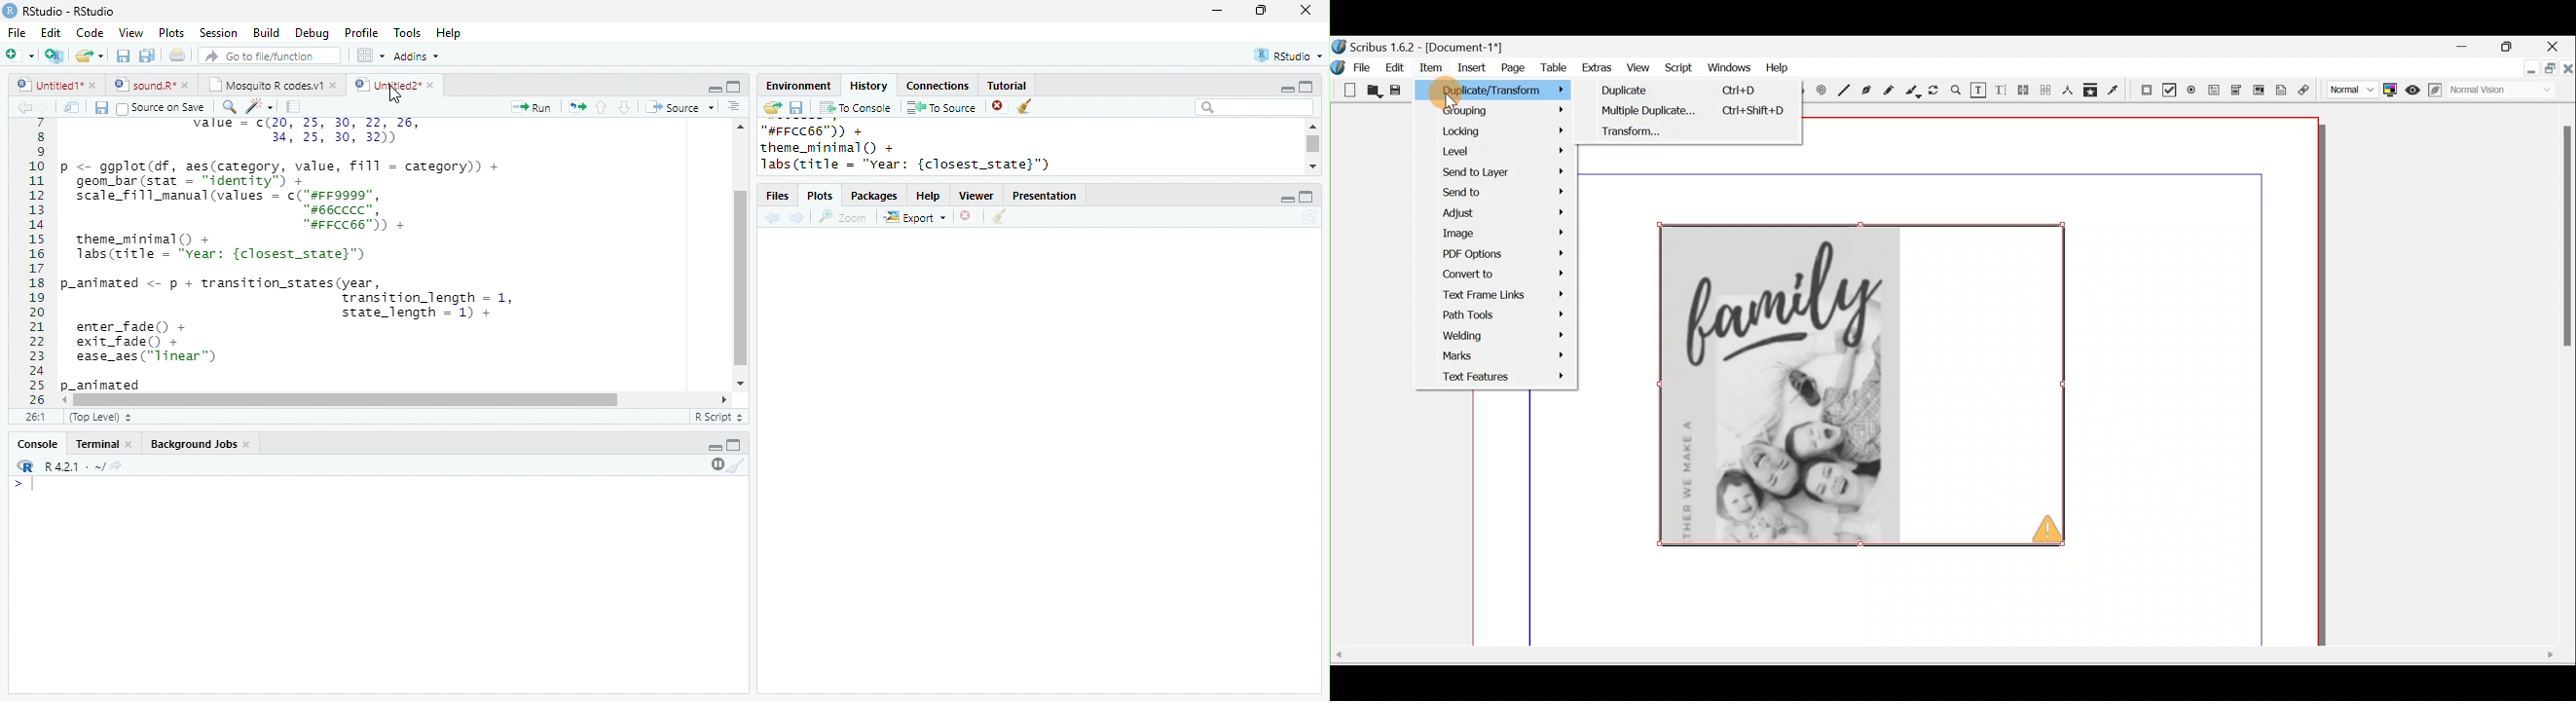  What do you see at coordinates (739, 278) in the screenshot?
I see `scroll bar` at bounding box center [739, 278].